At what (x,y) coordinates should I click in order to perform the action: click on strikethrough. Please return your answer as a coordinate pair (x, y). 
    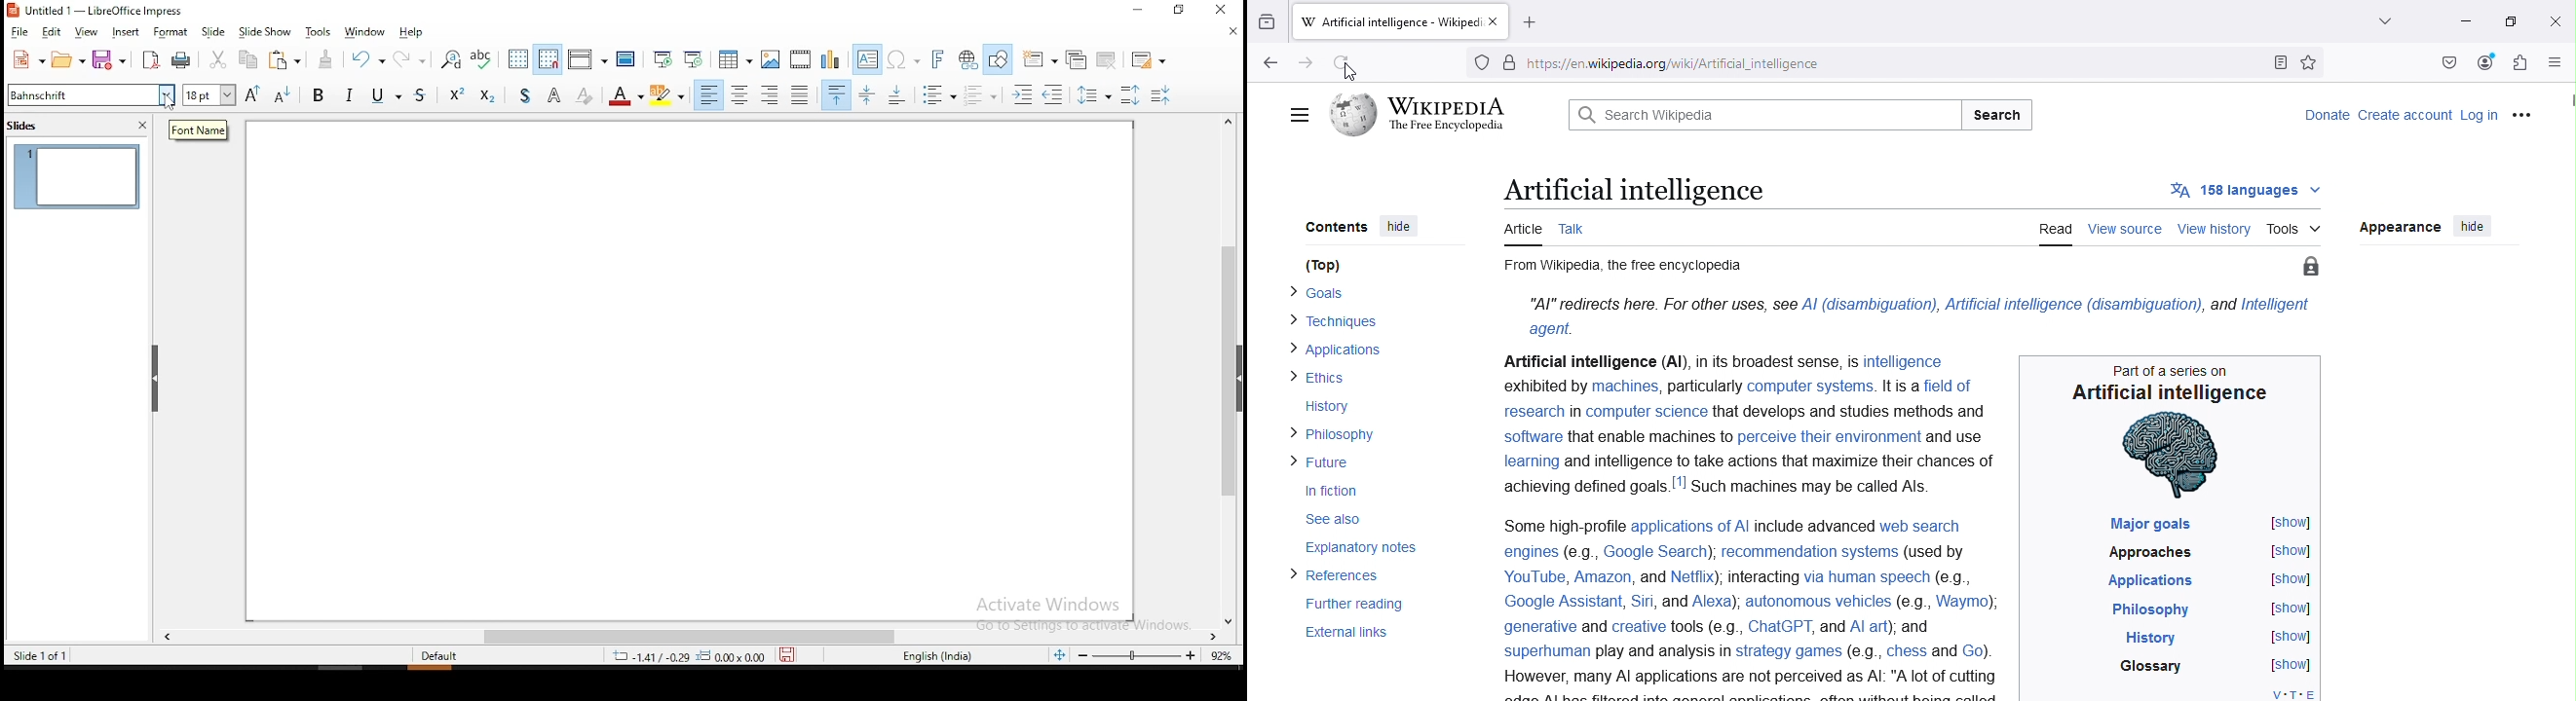
    Looking at the image, I should click on (425, 97).